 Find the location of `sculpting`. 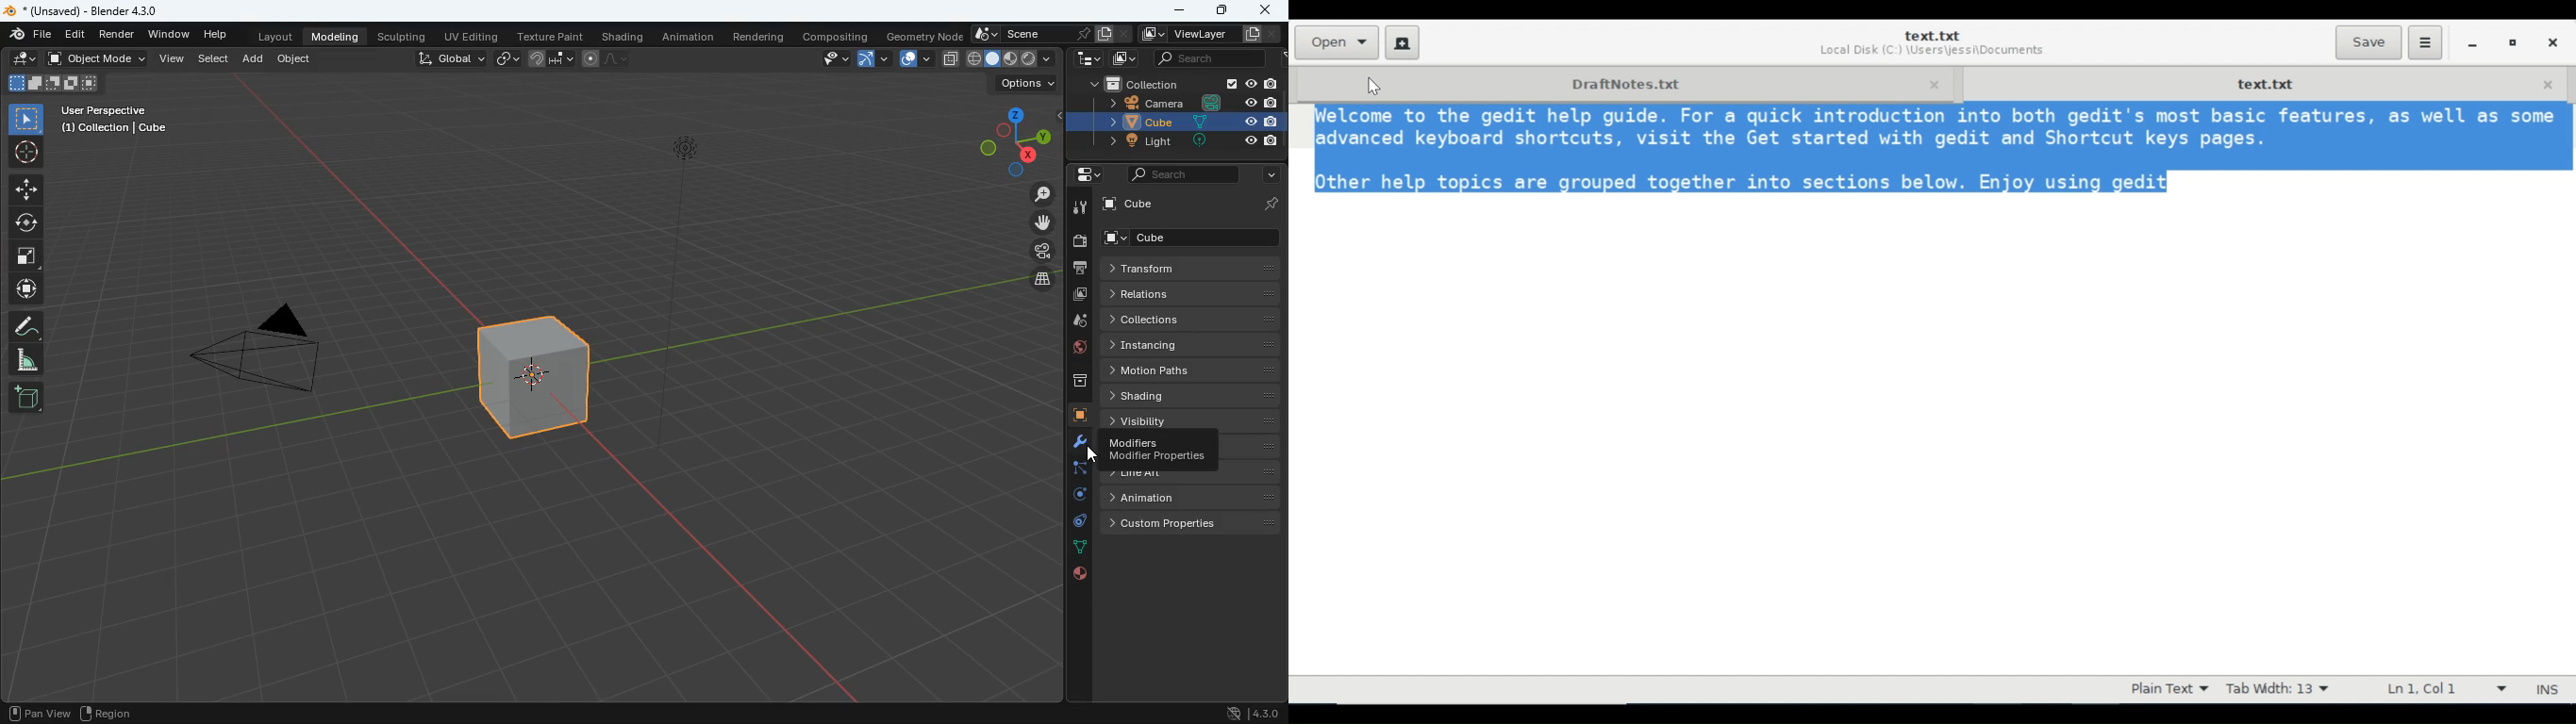

sculpting is located at coordinates (401, 35).